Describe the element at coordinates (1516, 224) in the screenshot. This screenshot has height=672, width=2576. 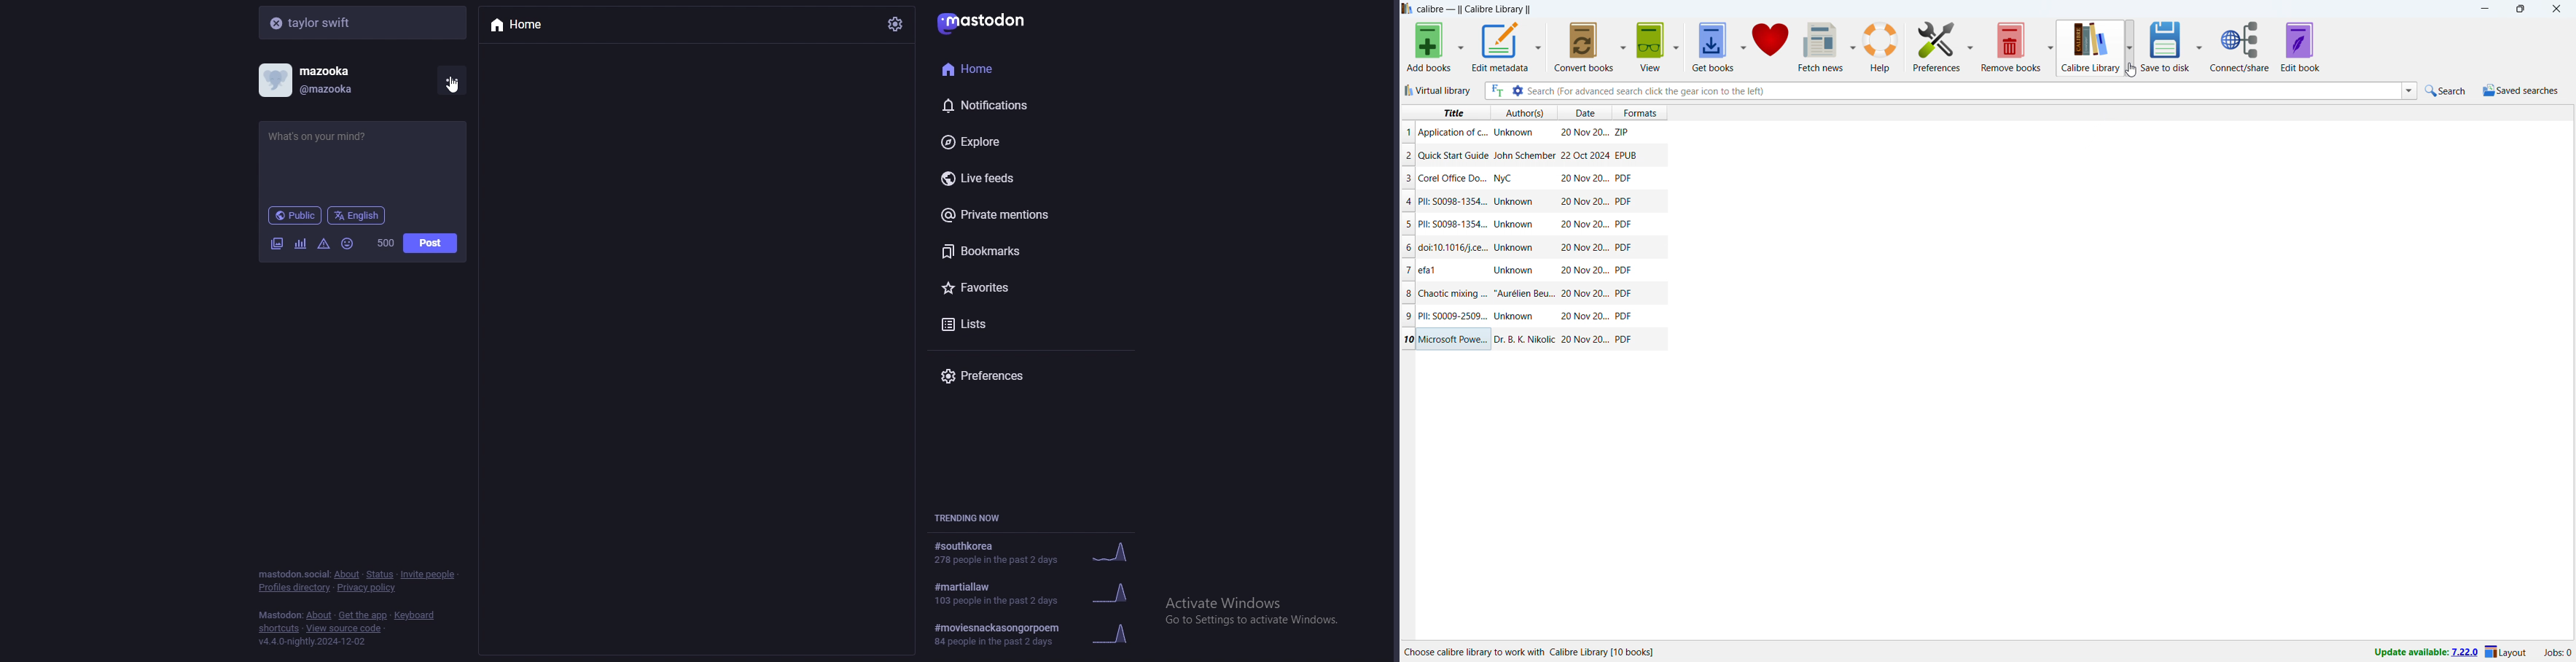
I see `Author` at that location.